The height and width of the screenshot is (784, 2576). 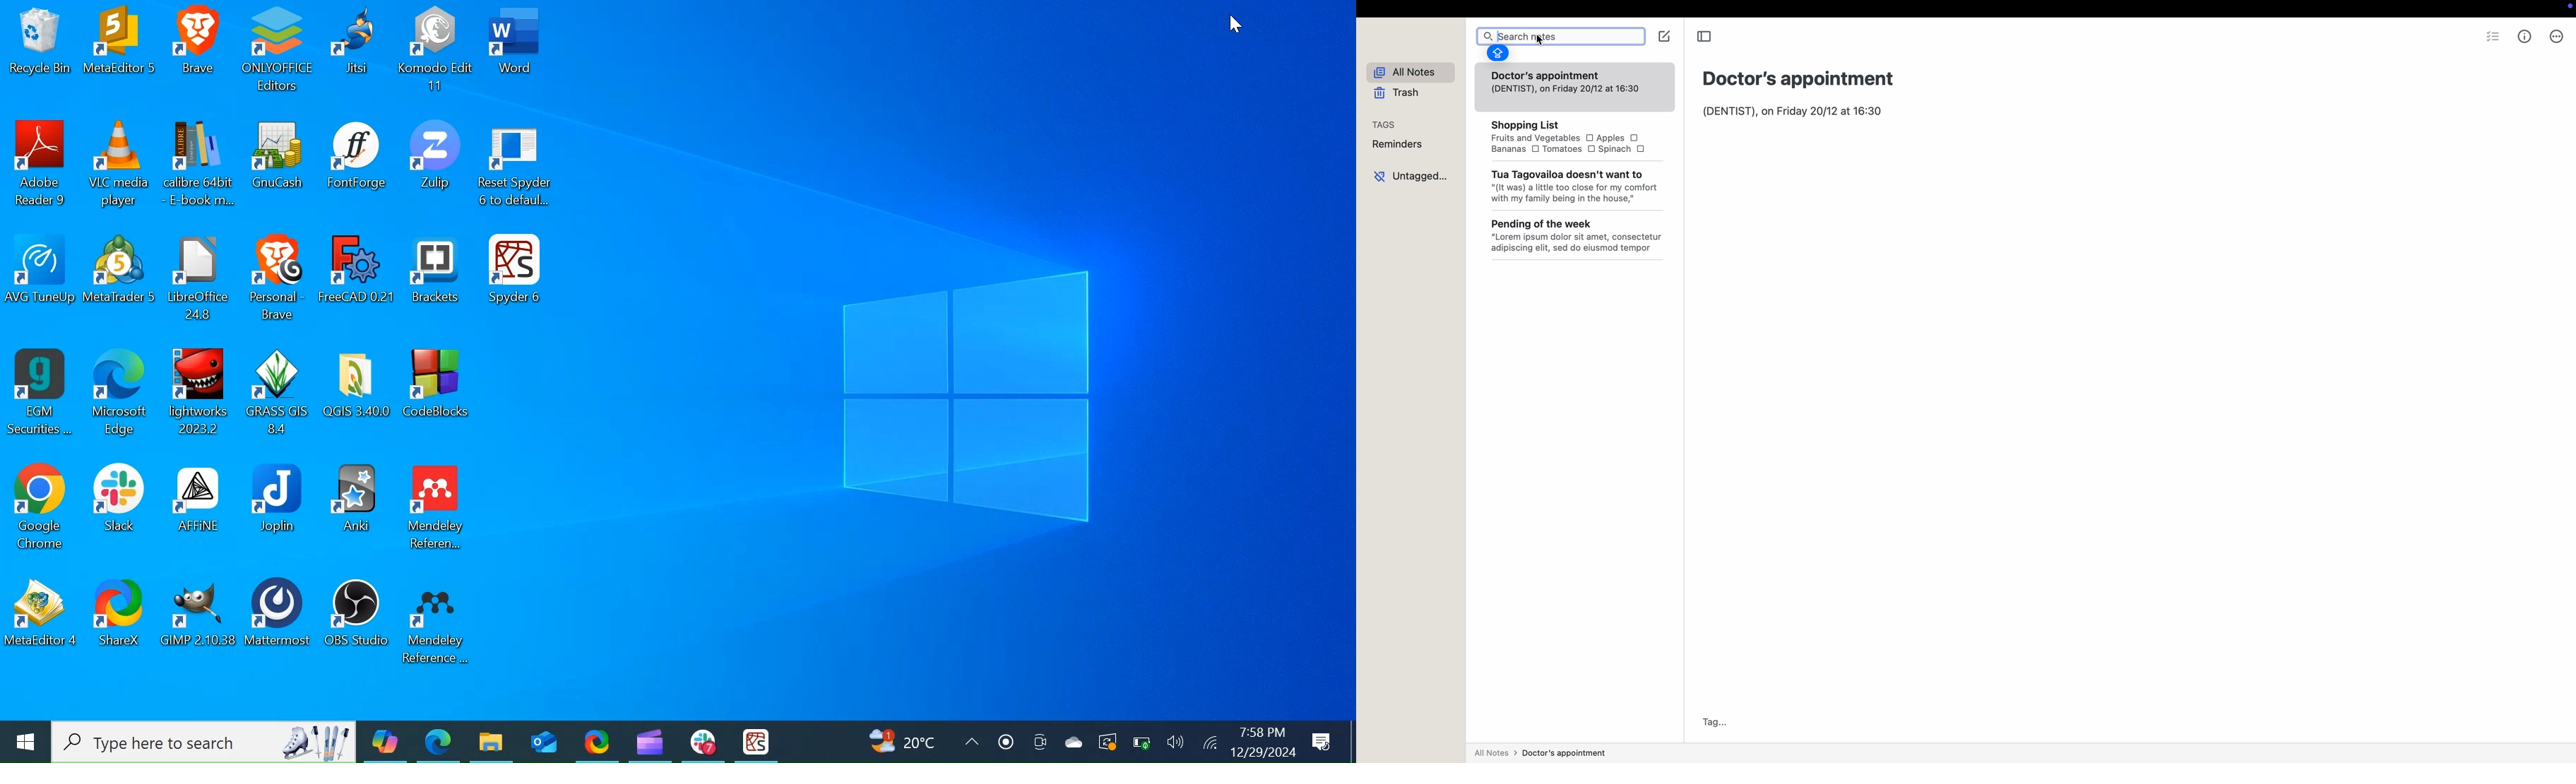 I want to click on search note , so click(x=1558, y=32).